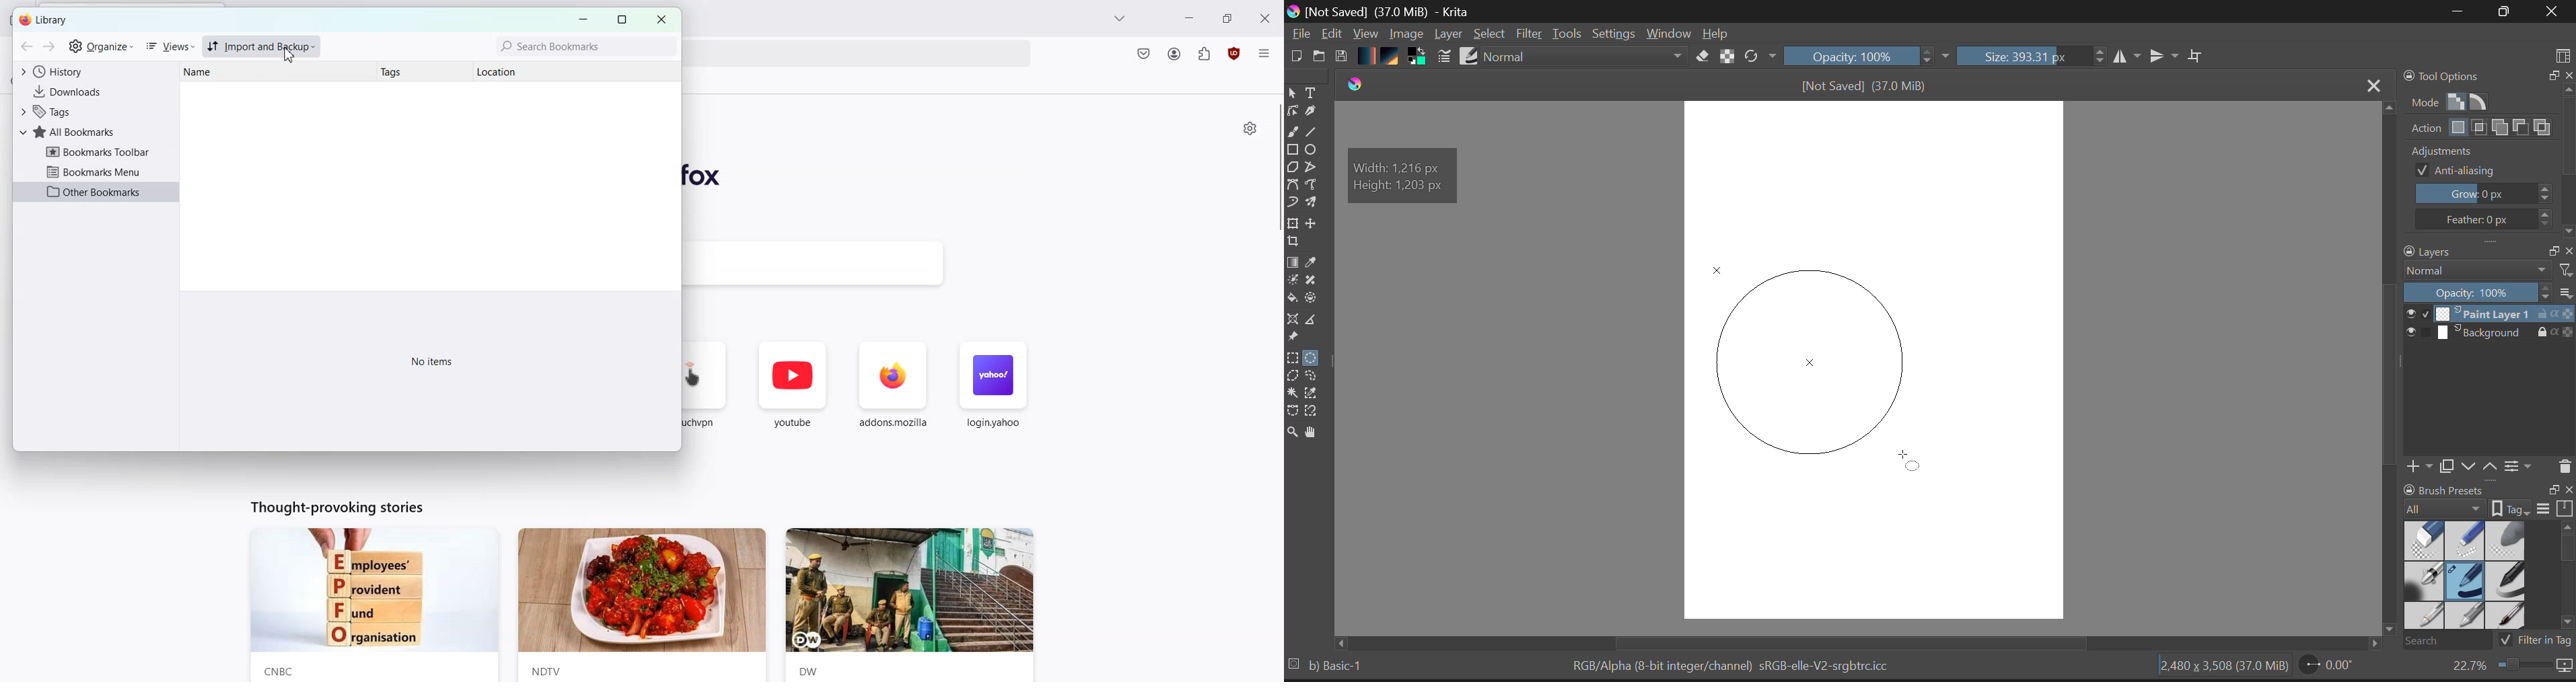 This screenshot has width=2576, height=700. Describe the element at coordinates (169, 47) in the screenshot. I see `Views` at that location.